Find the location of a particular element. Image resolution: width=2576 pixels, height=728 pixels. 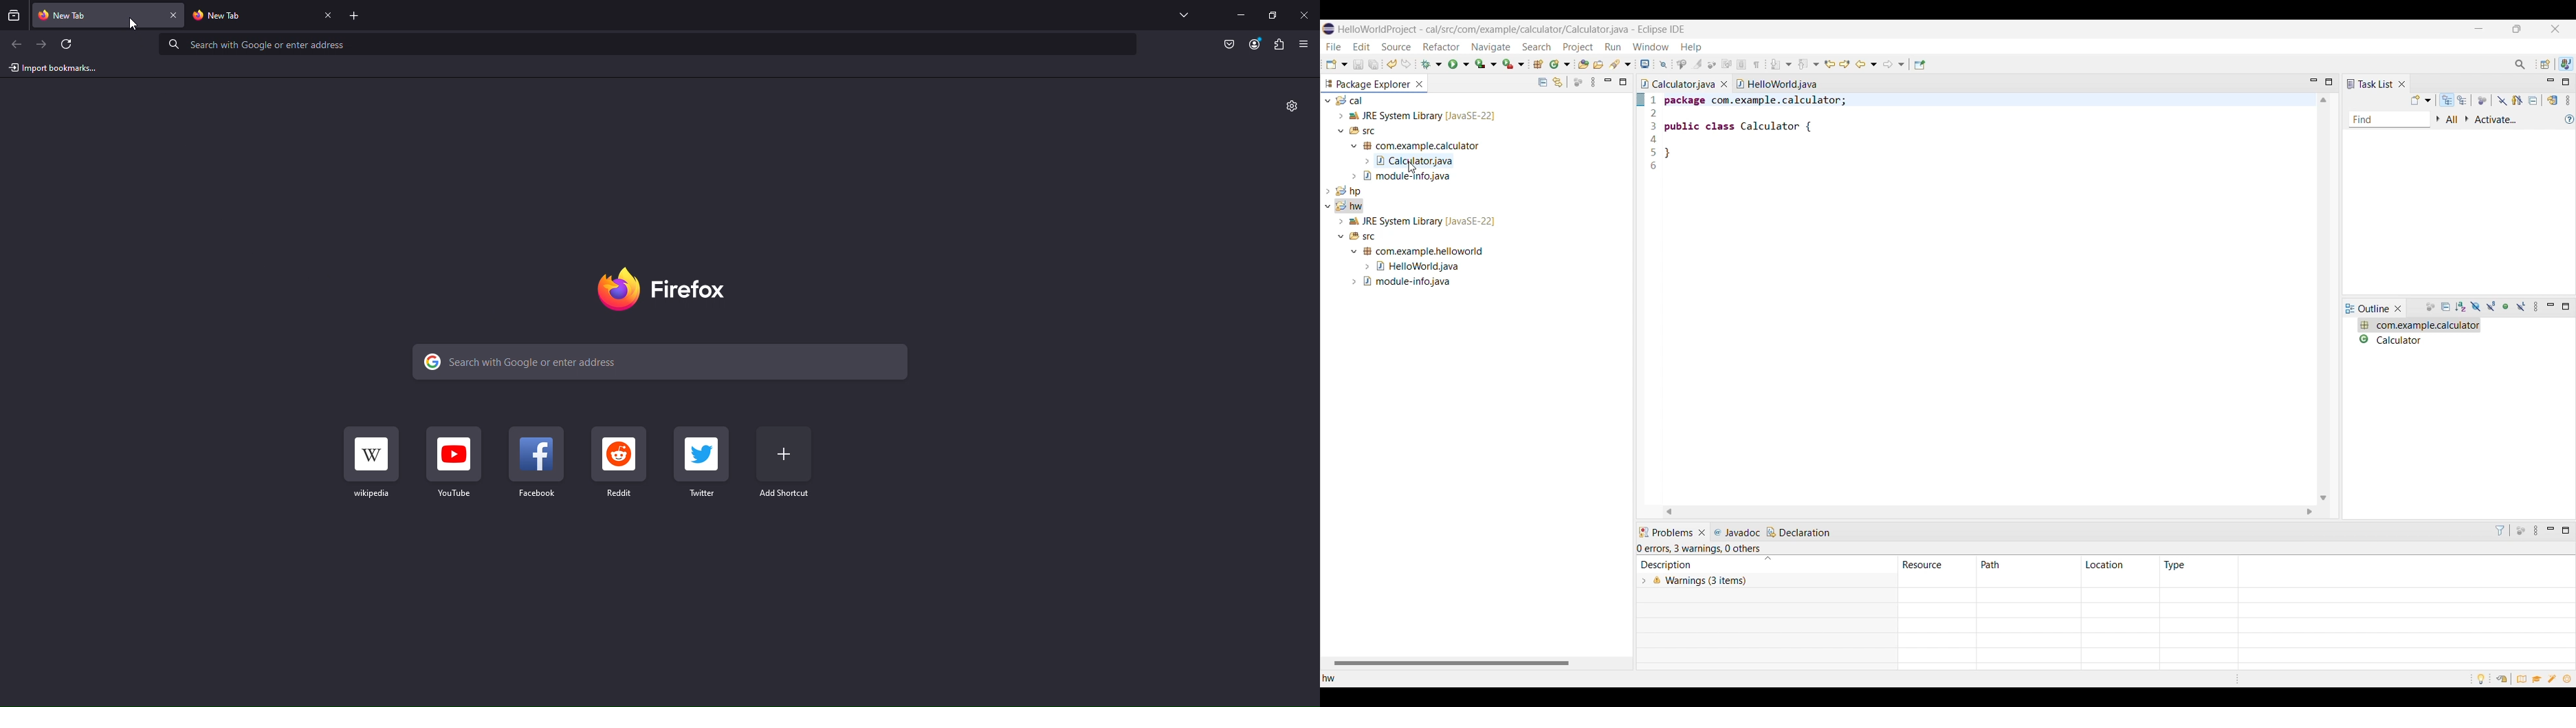

Logo is located at coordinates (669, 288).